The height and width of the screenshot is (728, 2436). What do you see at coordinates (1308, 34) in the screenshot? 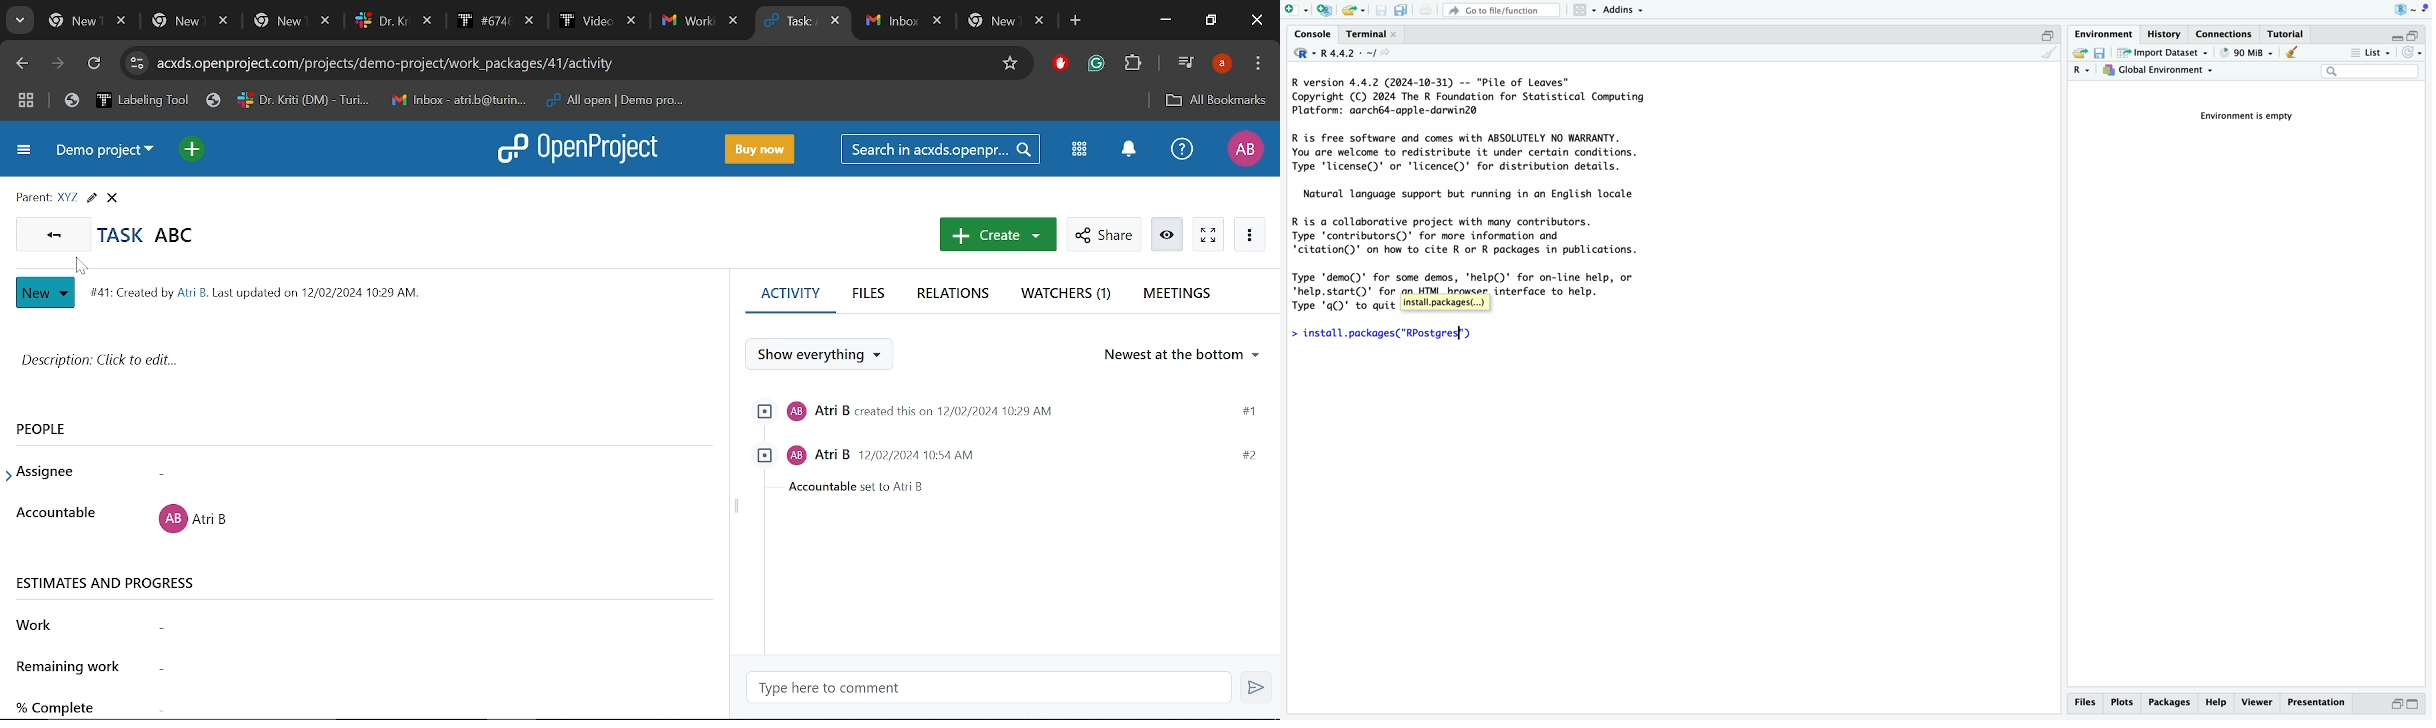
I see `console` at bounding box center [1308, 34].